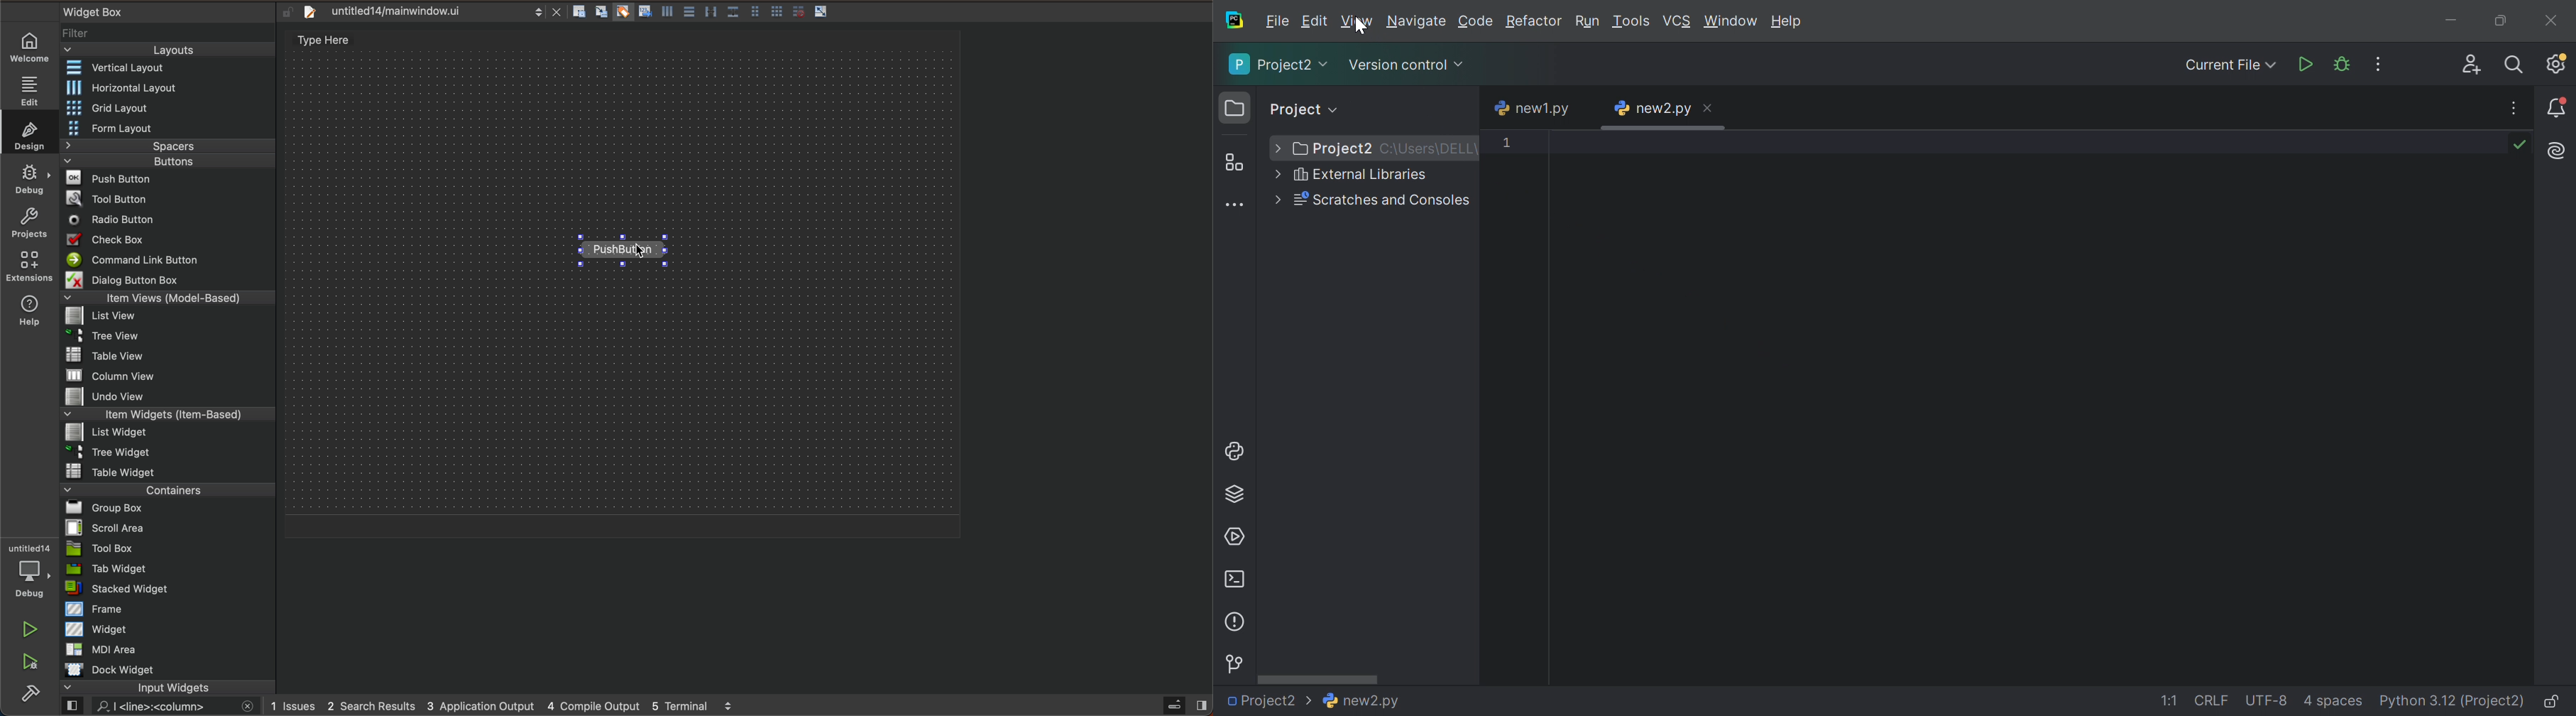 The height and width of the screenshot is (728, 2576). Describe the element at coordinates (166, 50) in the screenshot. I see `layouts` at that location.